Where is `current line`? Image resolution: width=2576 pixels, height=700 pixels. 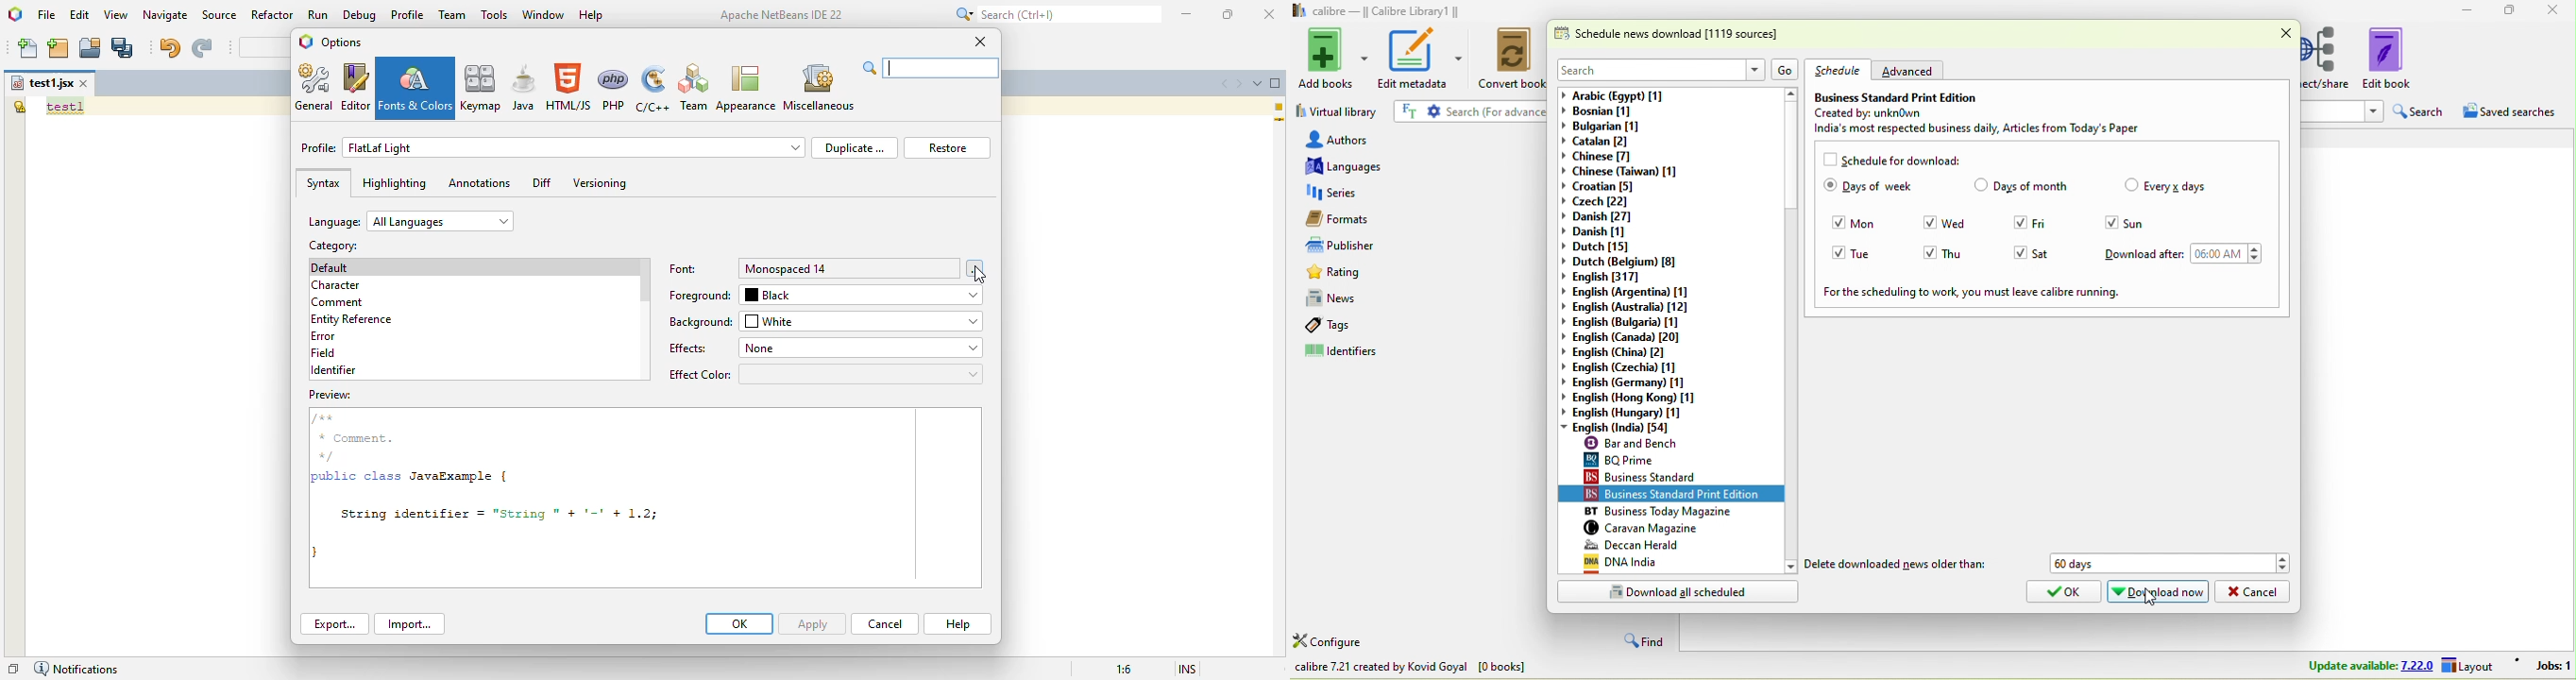 current line is located at coordinates (1280, 121).